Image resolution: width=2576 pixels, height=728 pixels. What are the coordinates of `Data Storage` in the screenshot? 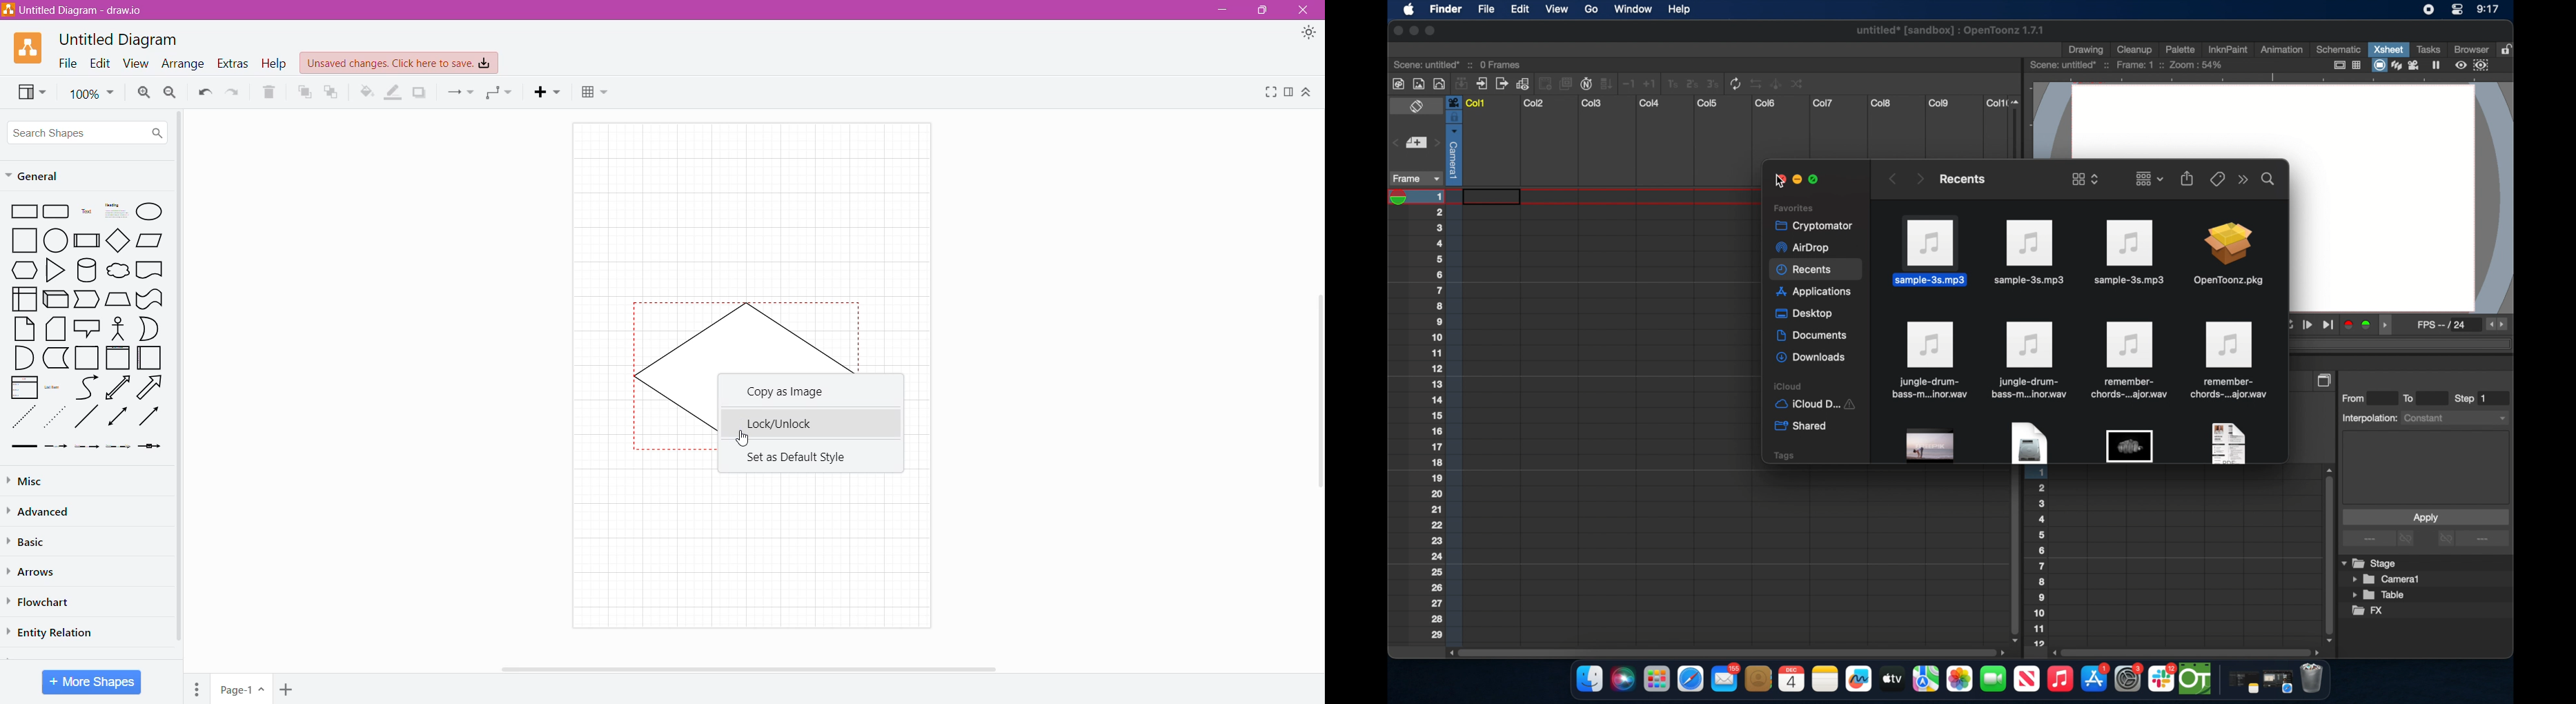 It's located at (57, 358).